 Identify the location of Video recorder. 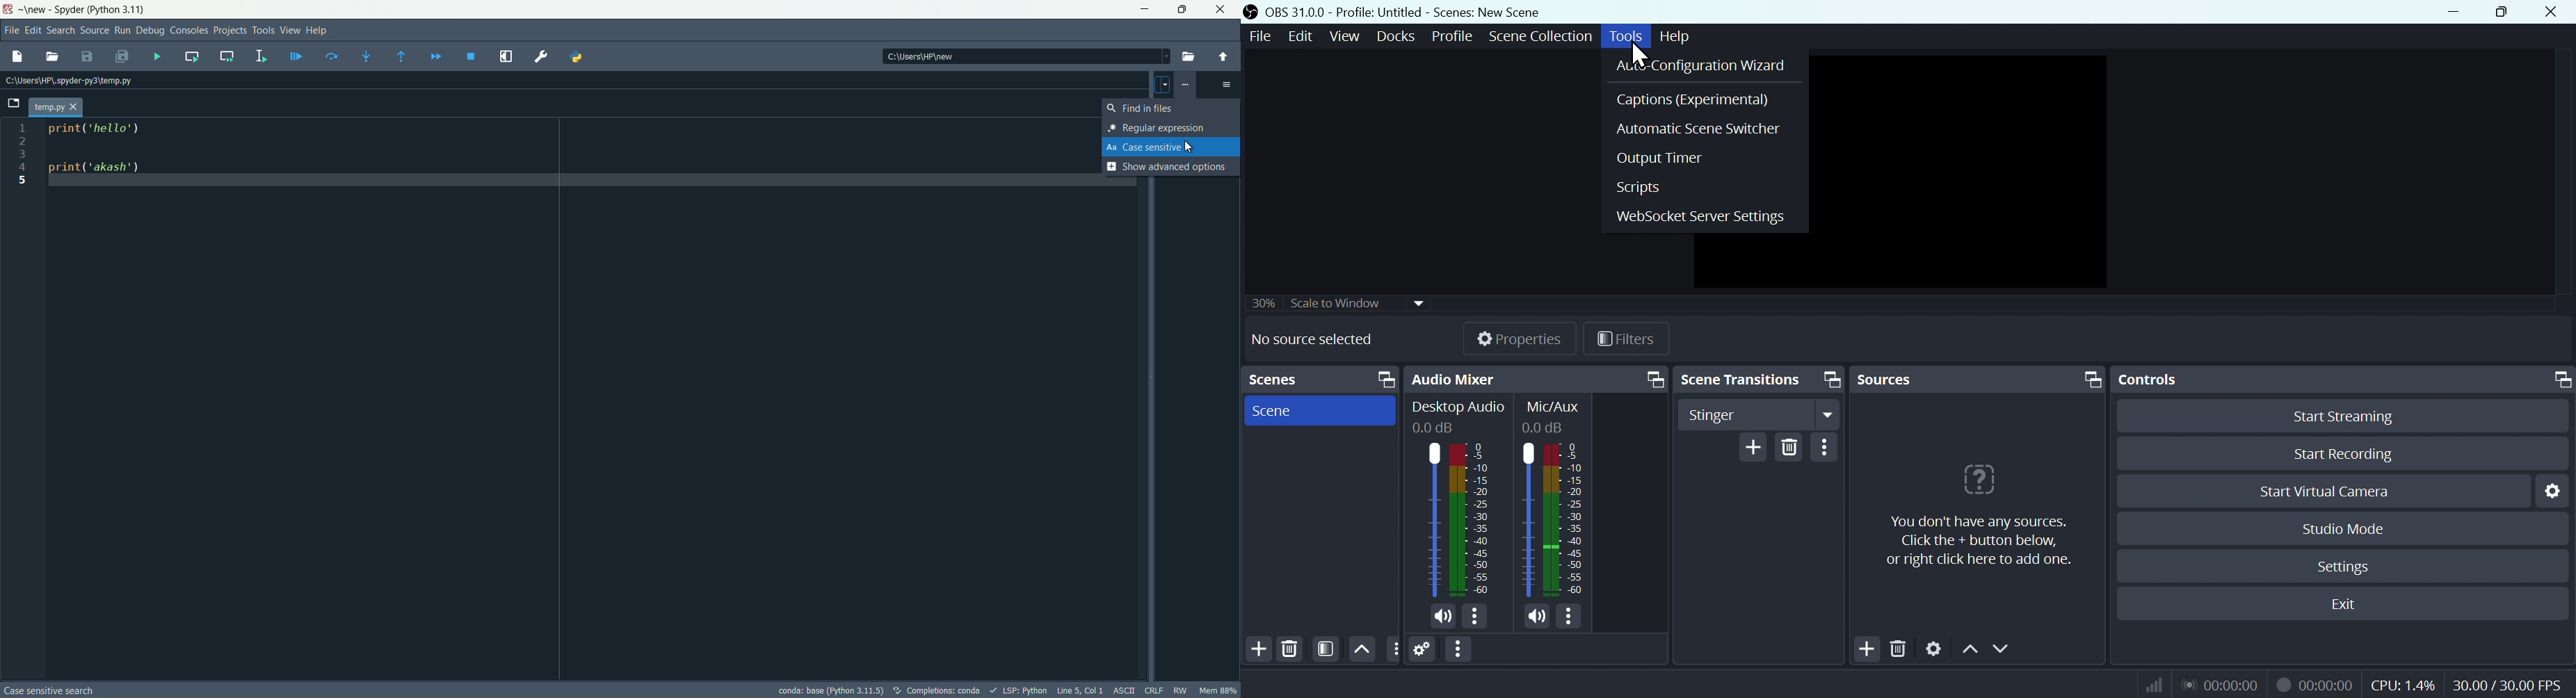
(2314, 683).